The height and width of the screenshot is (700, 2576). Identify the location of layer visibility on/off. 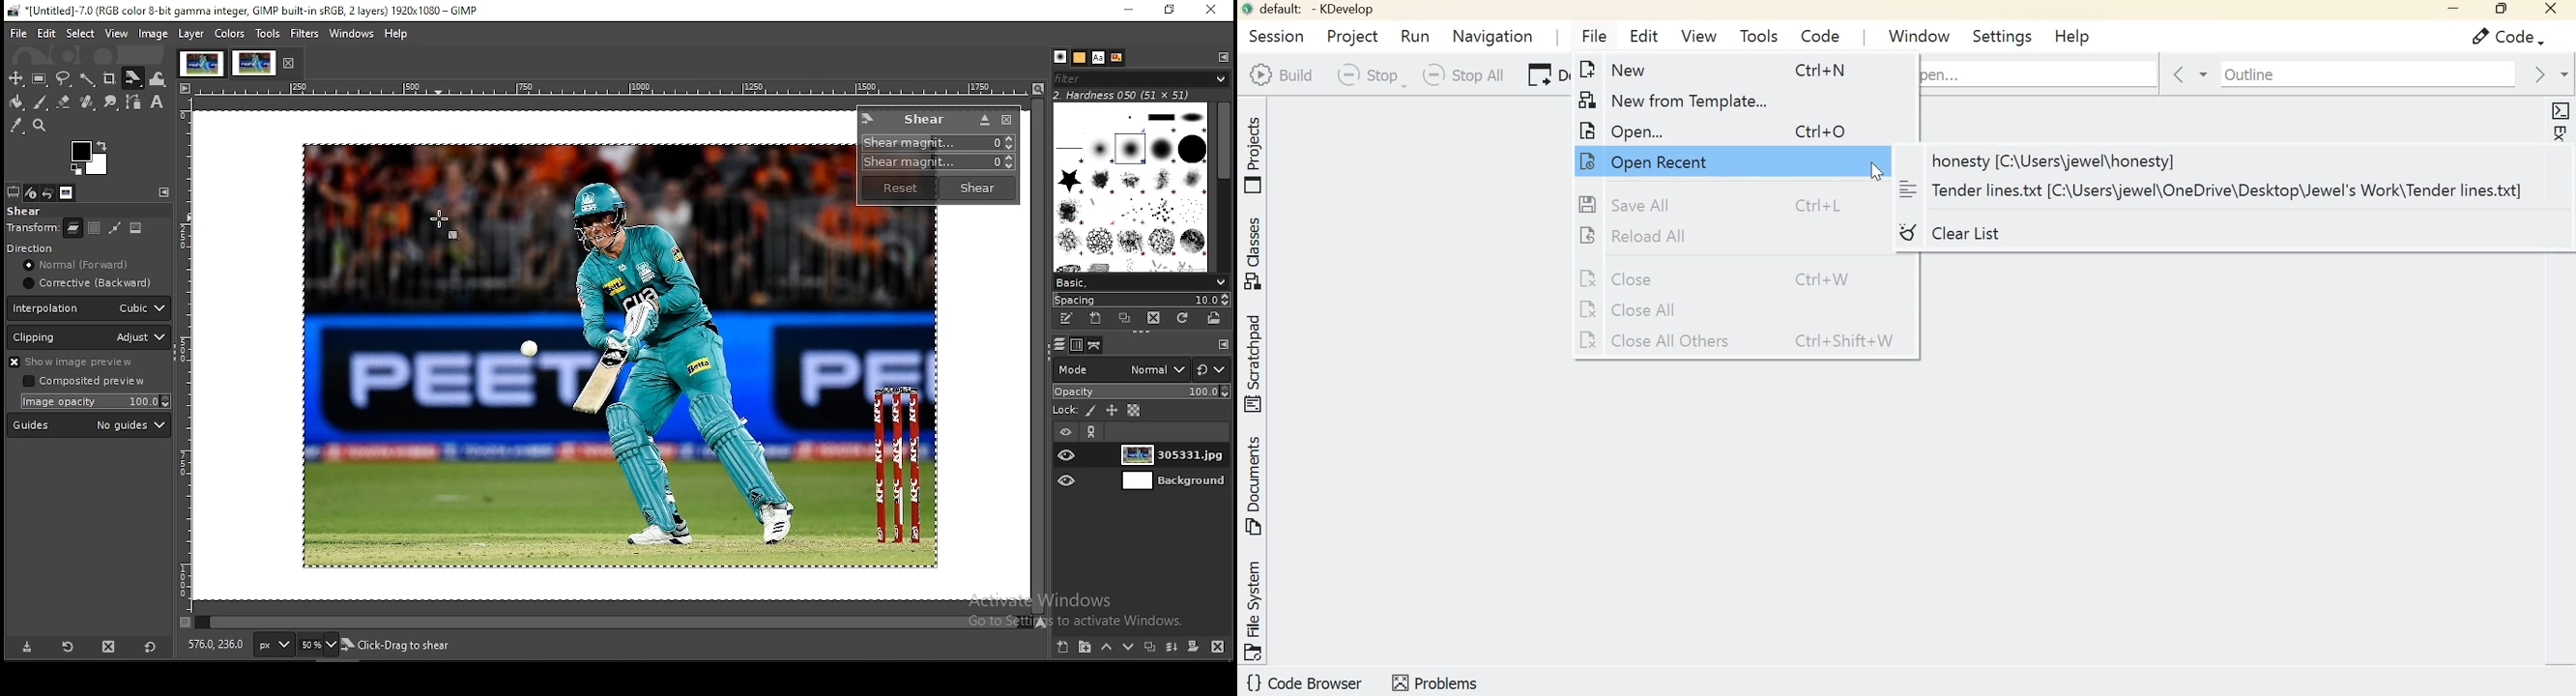
(1069, 479).